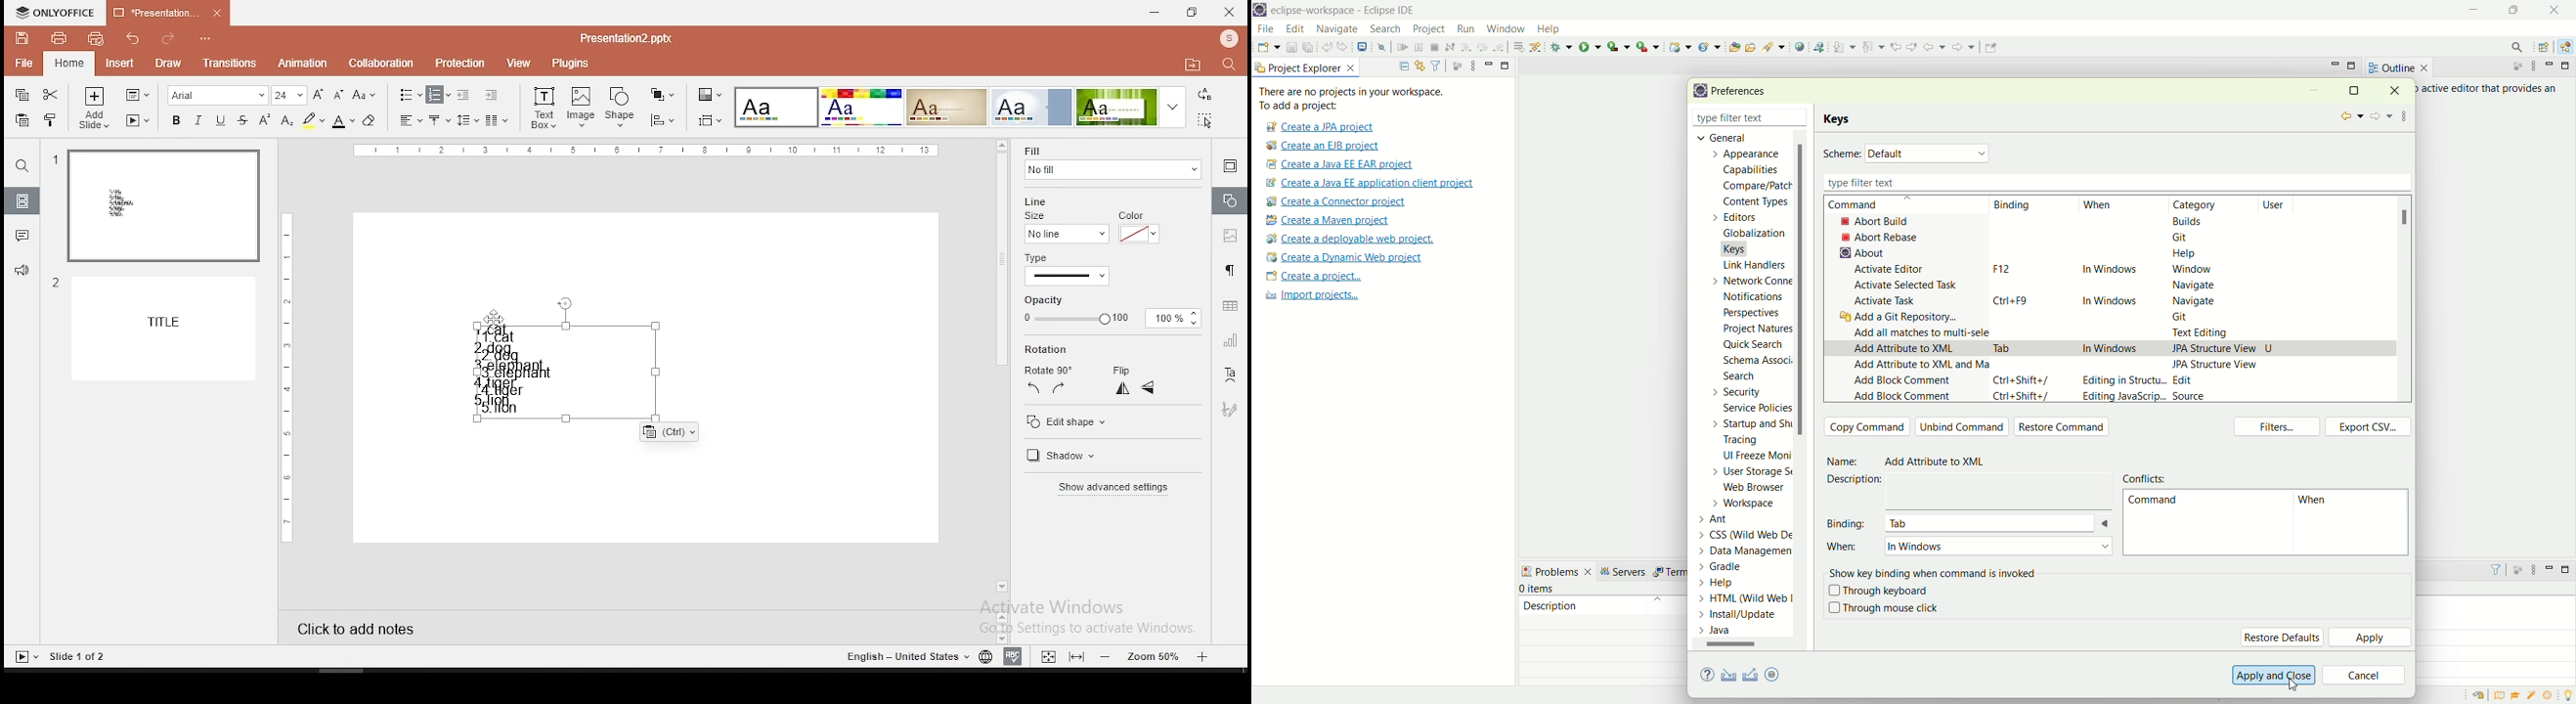 The height and width of the screenshot is (728, 2576). I want to click on maximize, so click(2353, 90).